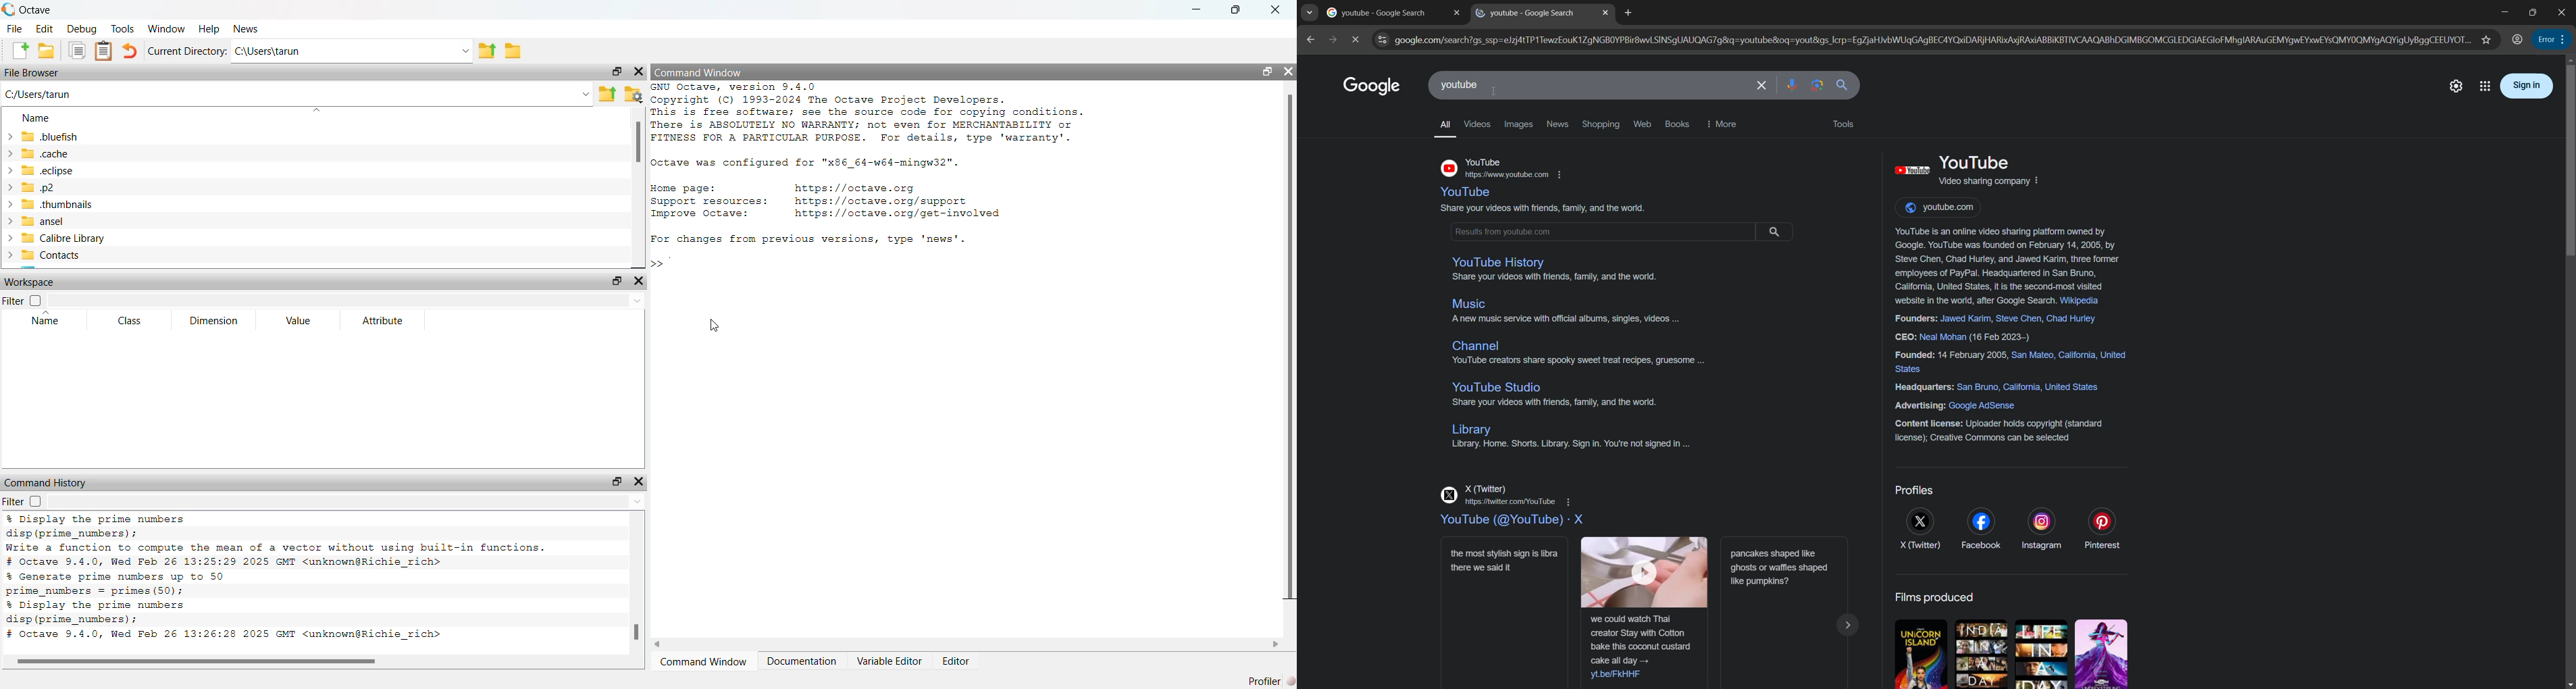 This screenshot has height=700, width=2576. Describe the element at coordinates (2562, 40) in the screenshot. I see `customize chromium` at that location.